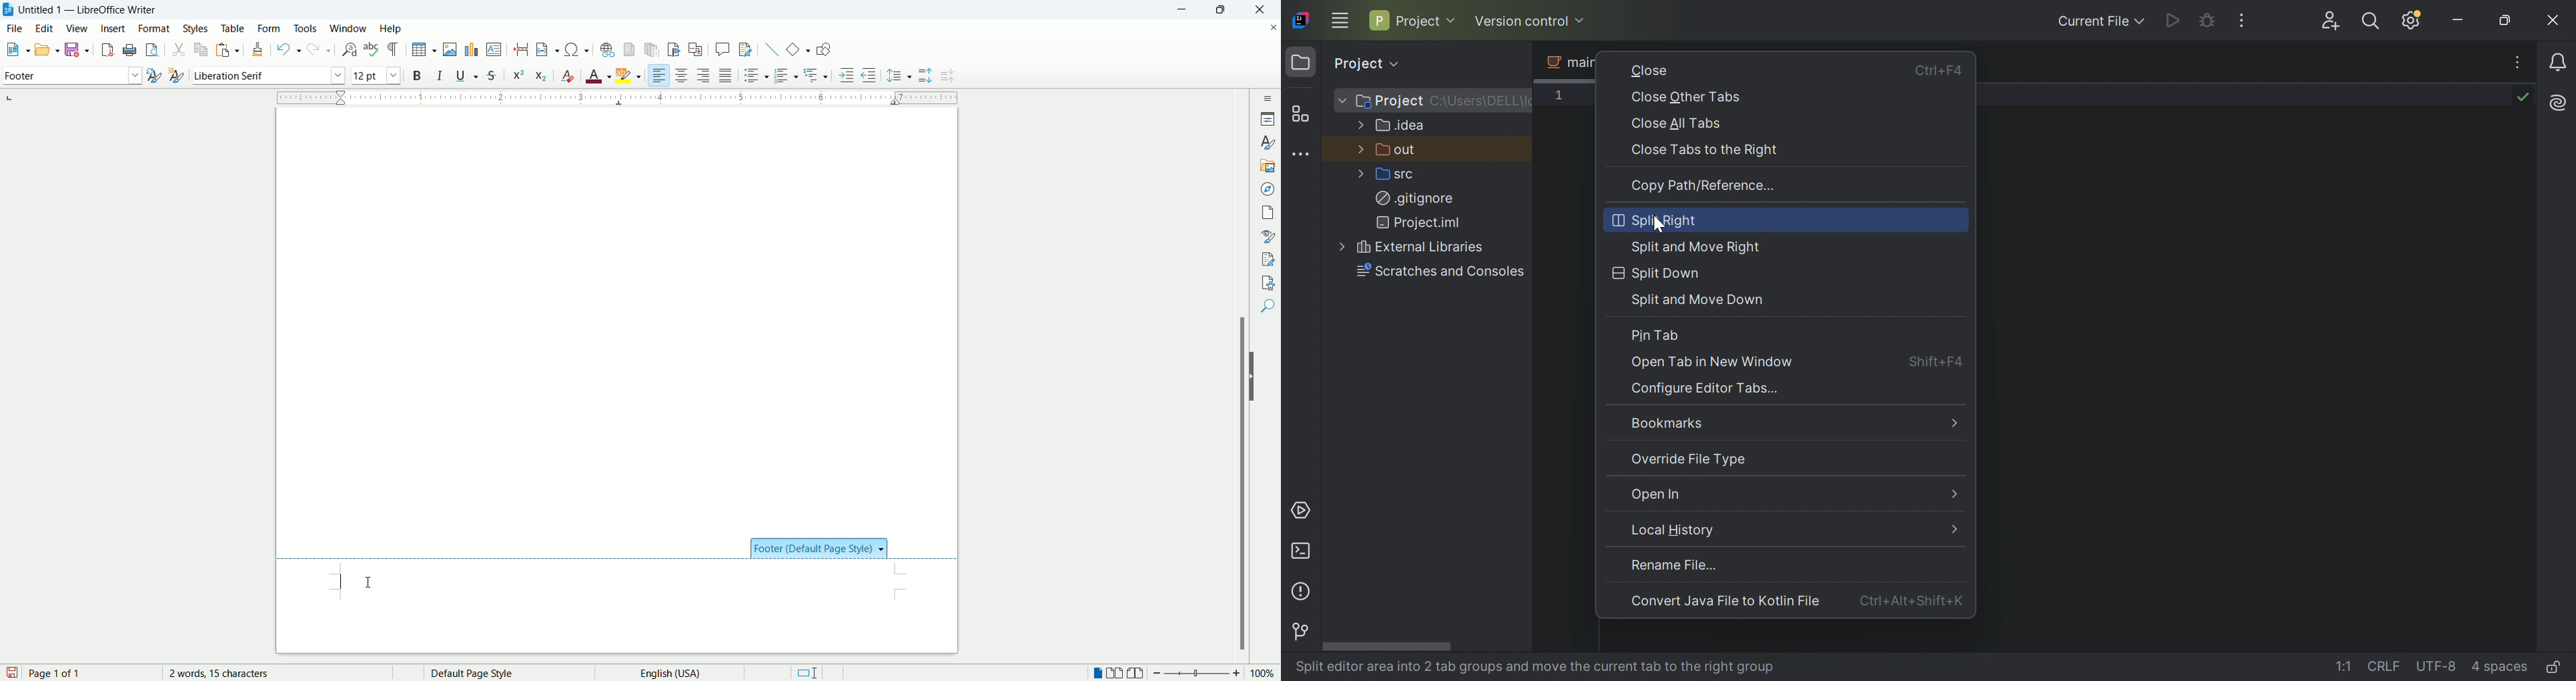 This screenshot has height=700, width=2576. Describe the element at coordinates (12, 672) in the screenshot. I see `save` at that location.